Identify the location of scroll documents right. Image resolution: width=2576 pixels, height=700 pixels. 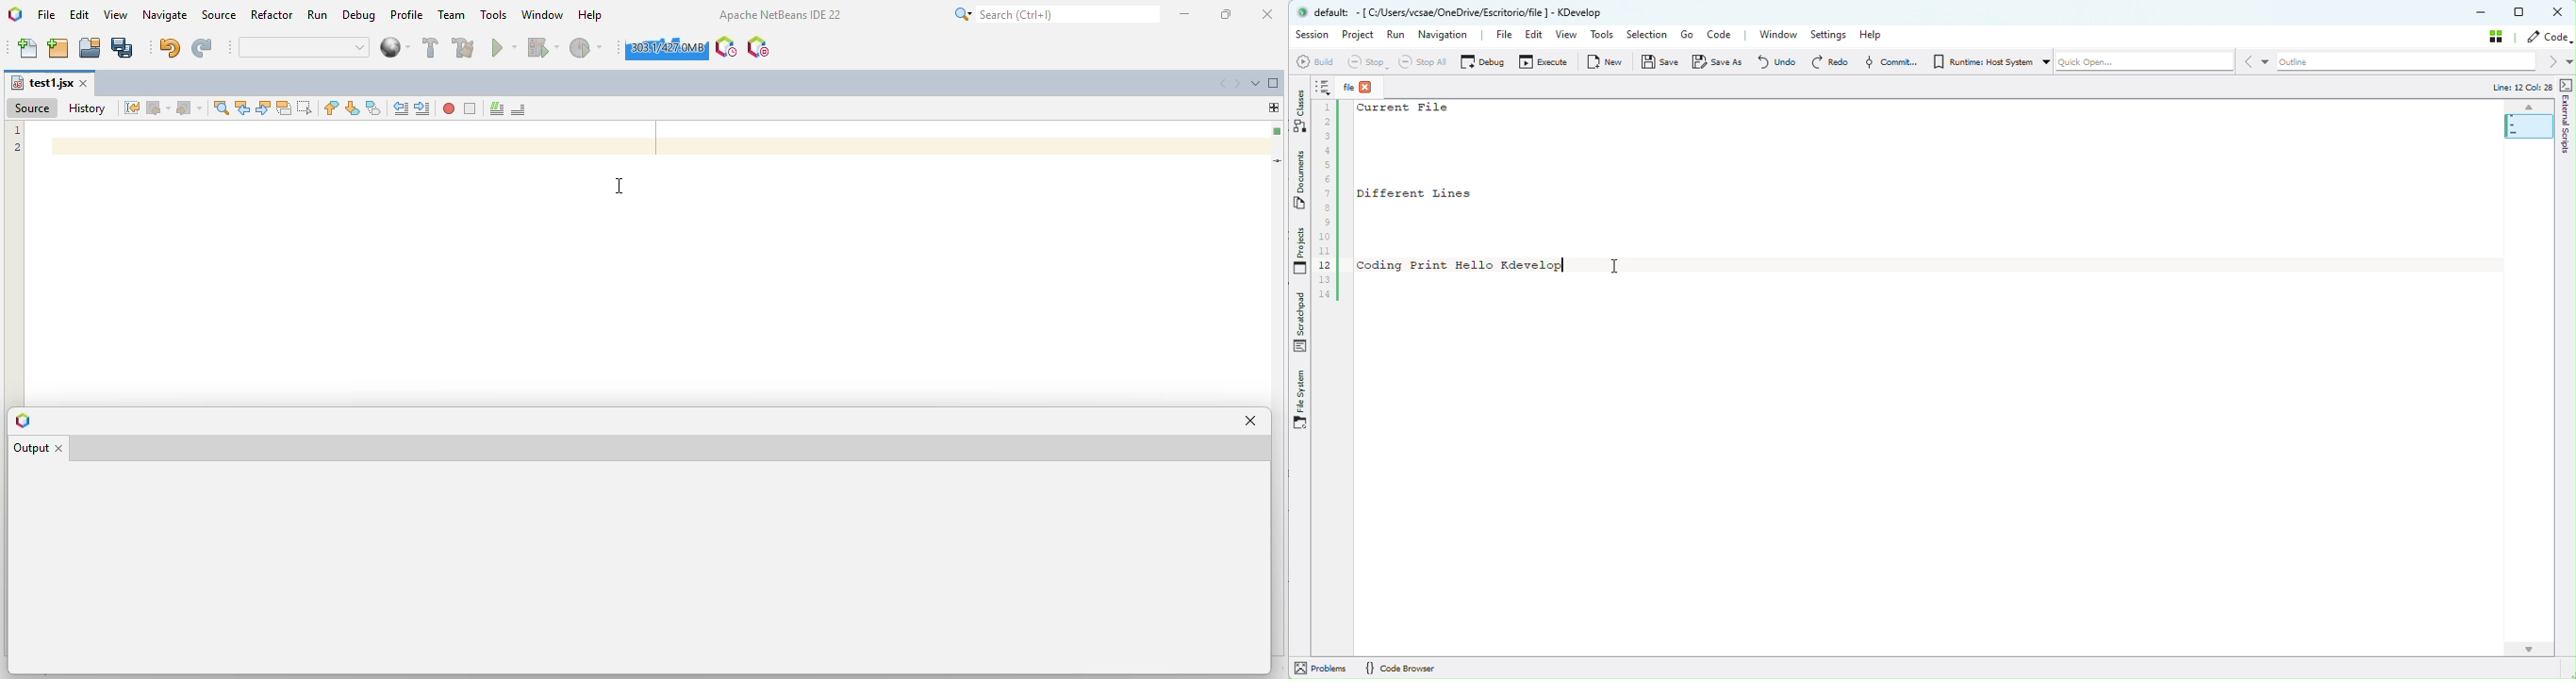
(1240, 84).